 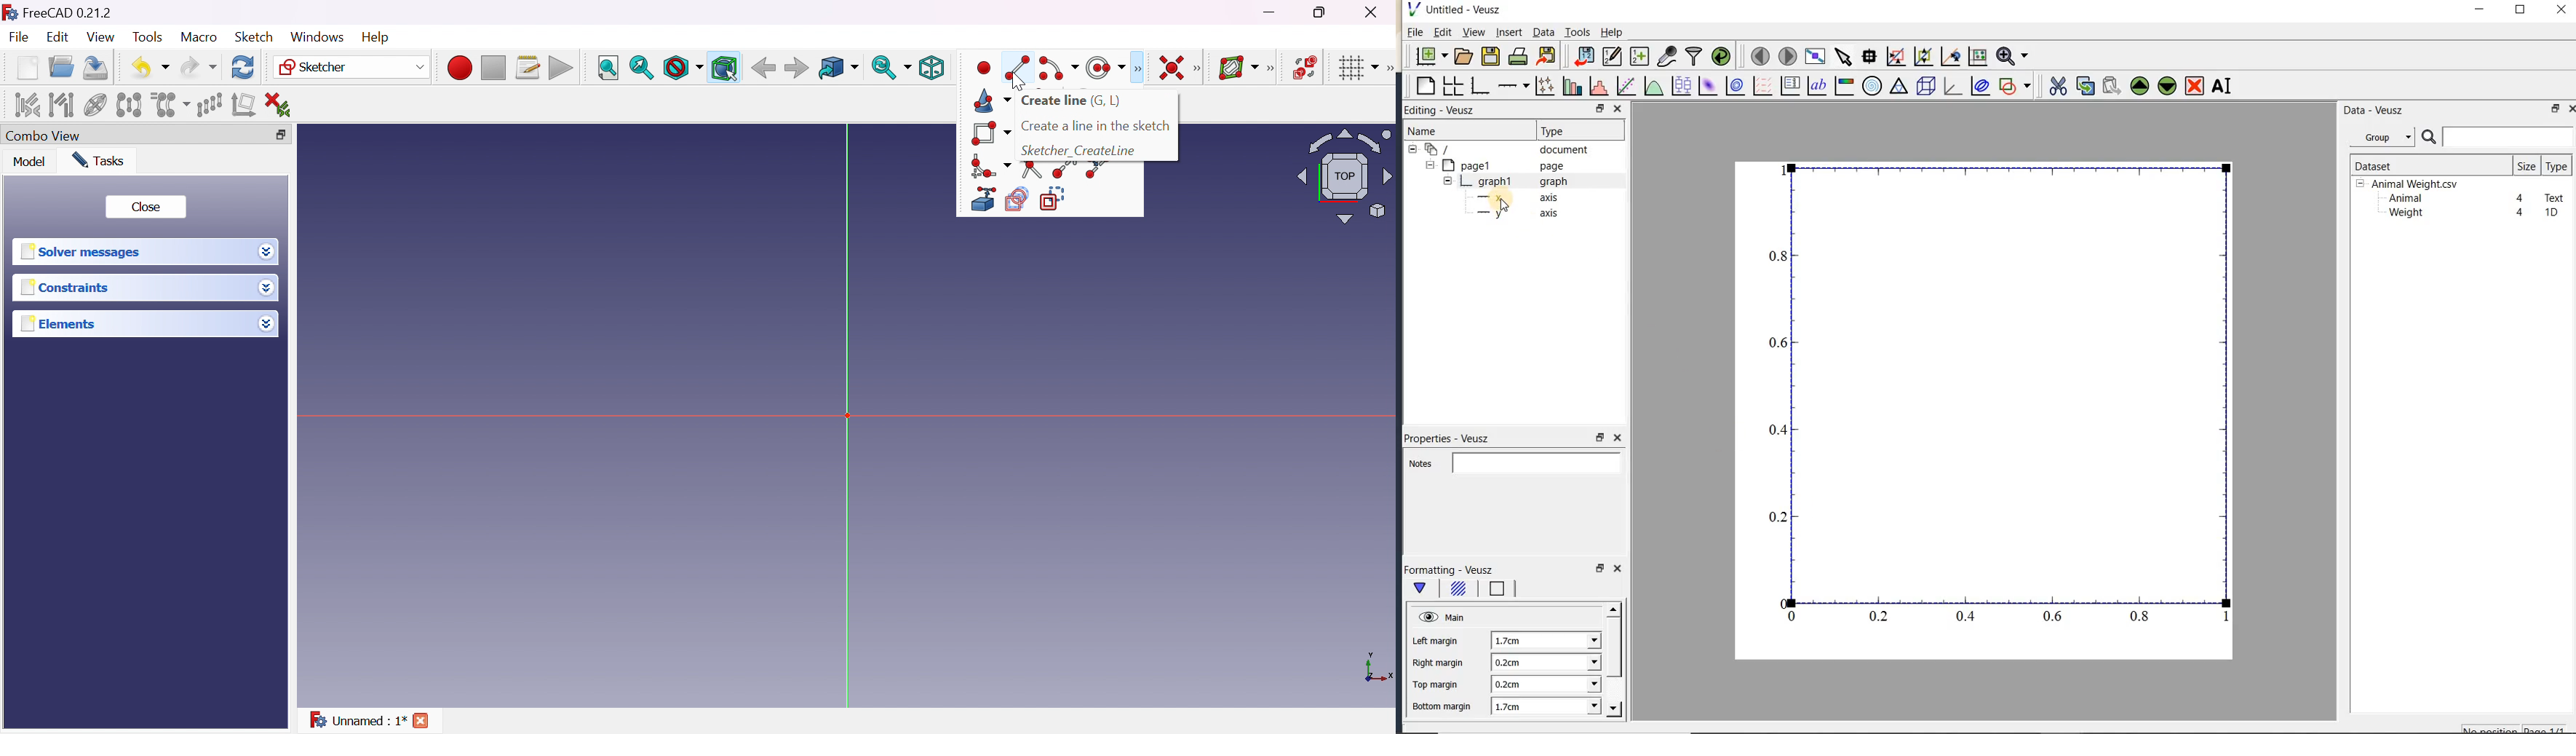 I want to click on scrollbar, so click(x=1614, y=660).